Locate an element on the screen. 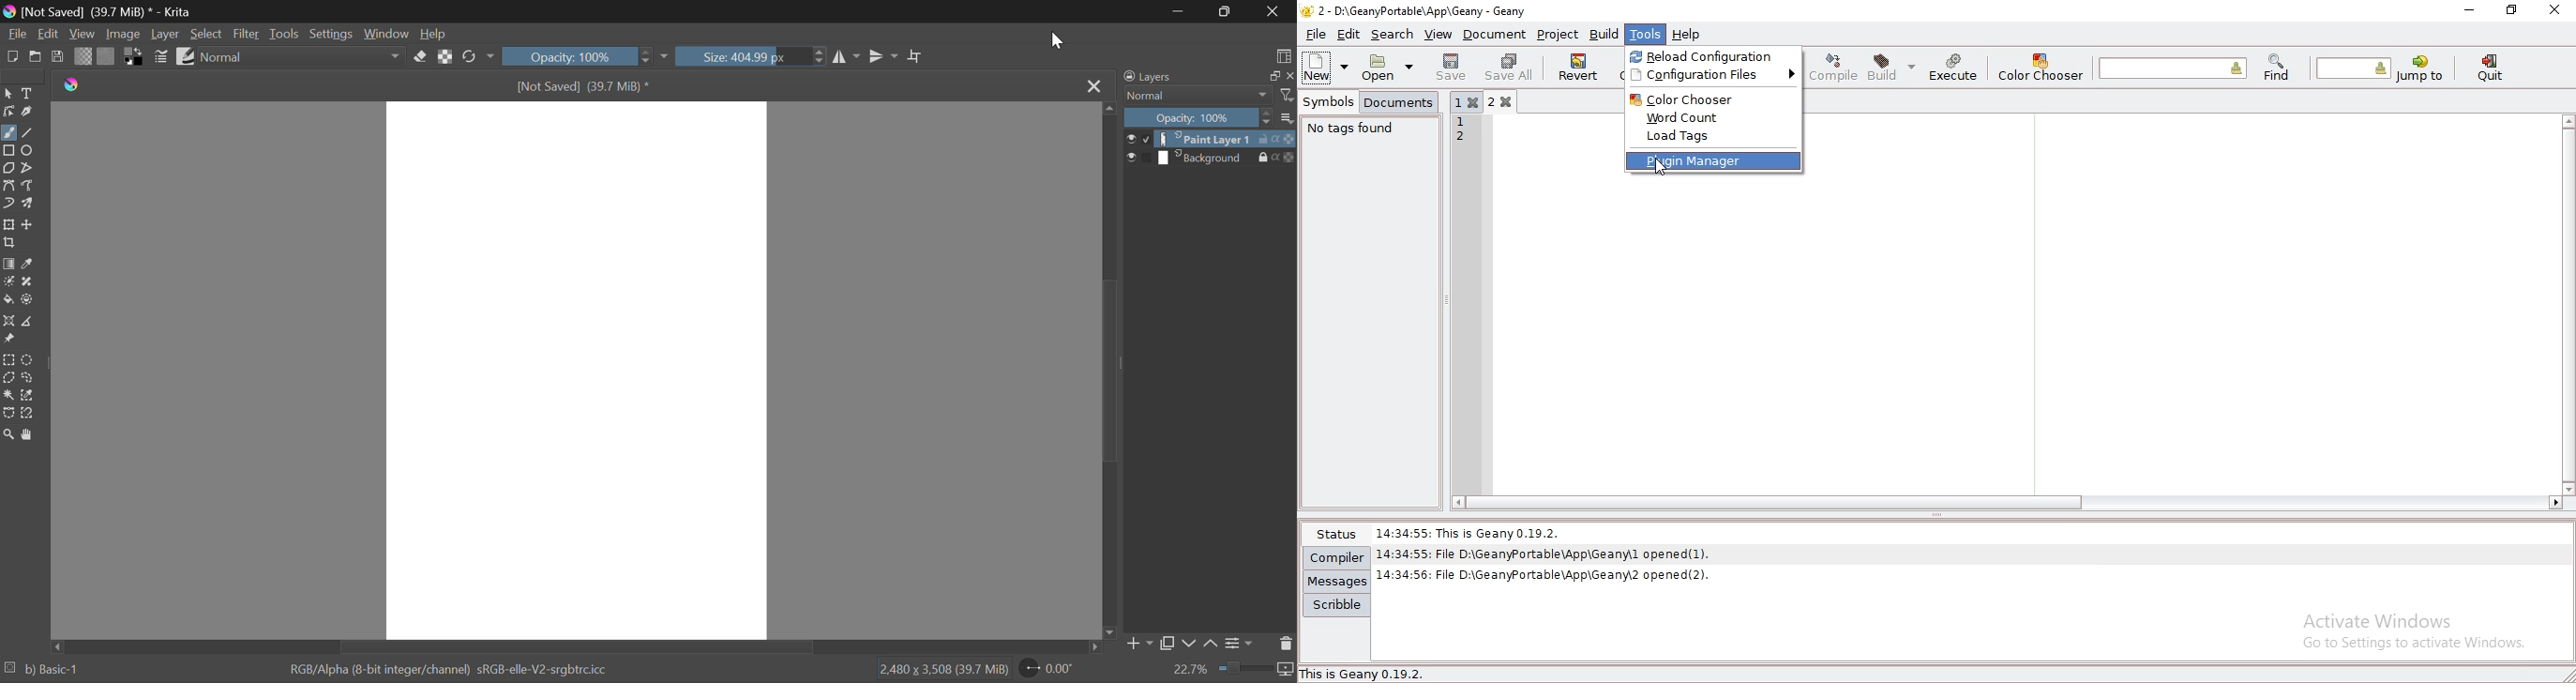  This is Geany 0.19.2 is located at coordinates (1368, 674).